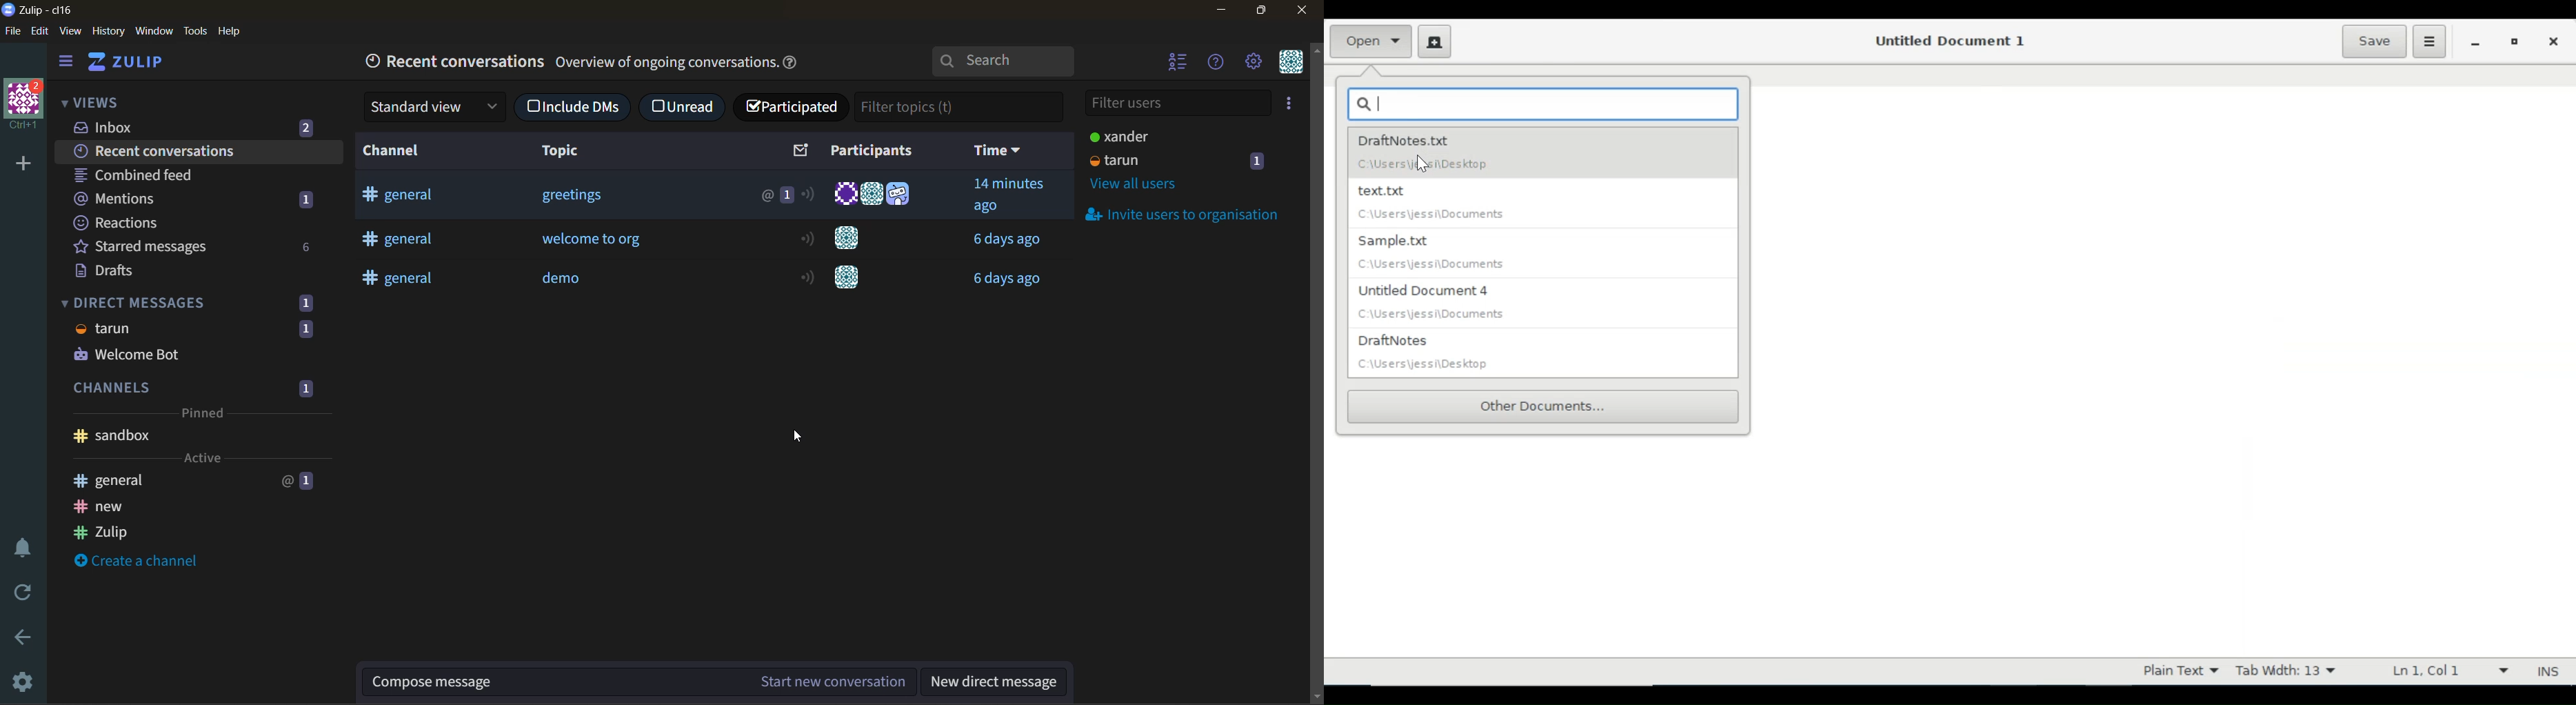 This screenshot has width=2576, height=728. I want to click on demo, so click(600, 282).